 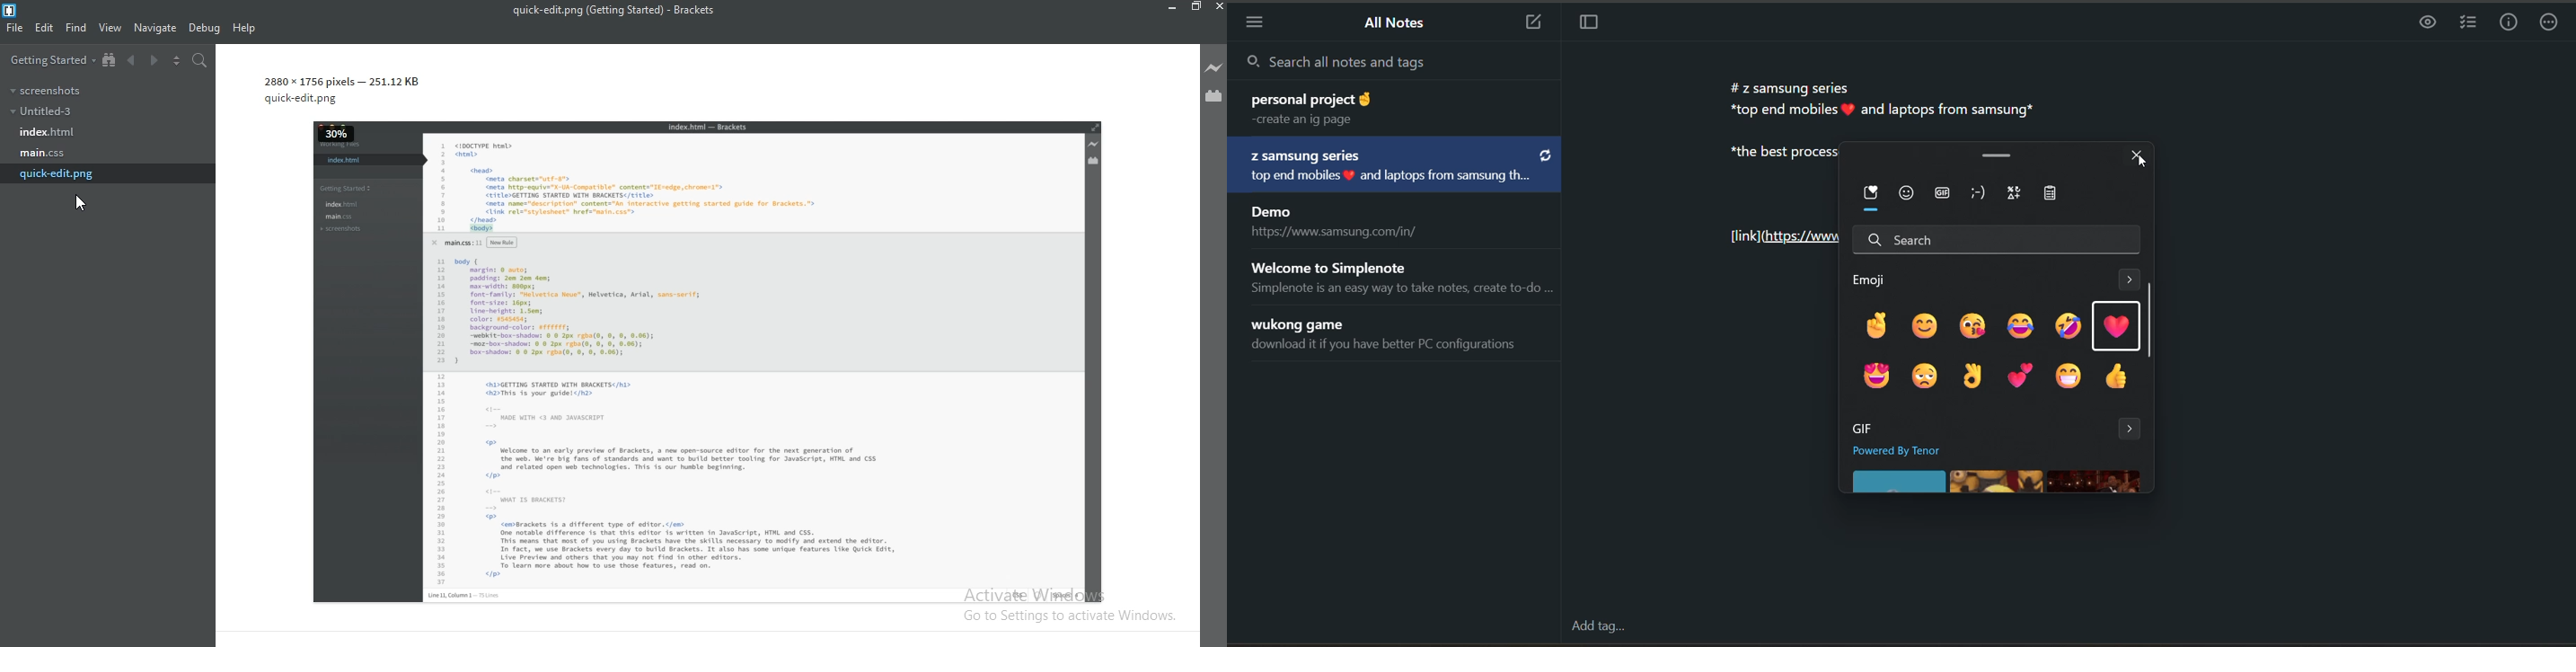 I want to click on find, so click(x=75, y=28).